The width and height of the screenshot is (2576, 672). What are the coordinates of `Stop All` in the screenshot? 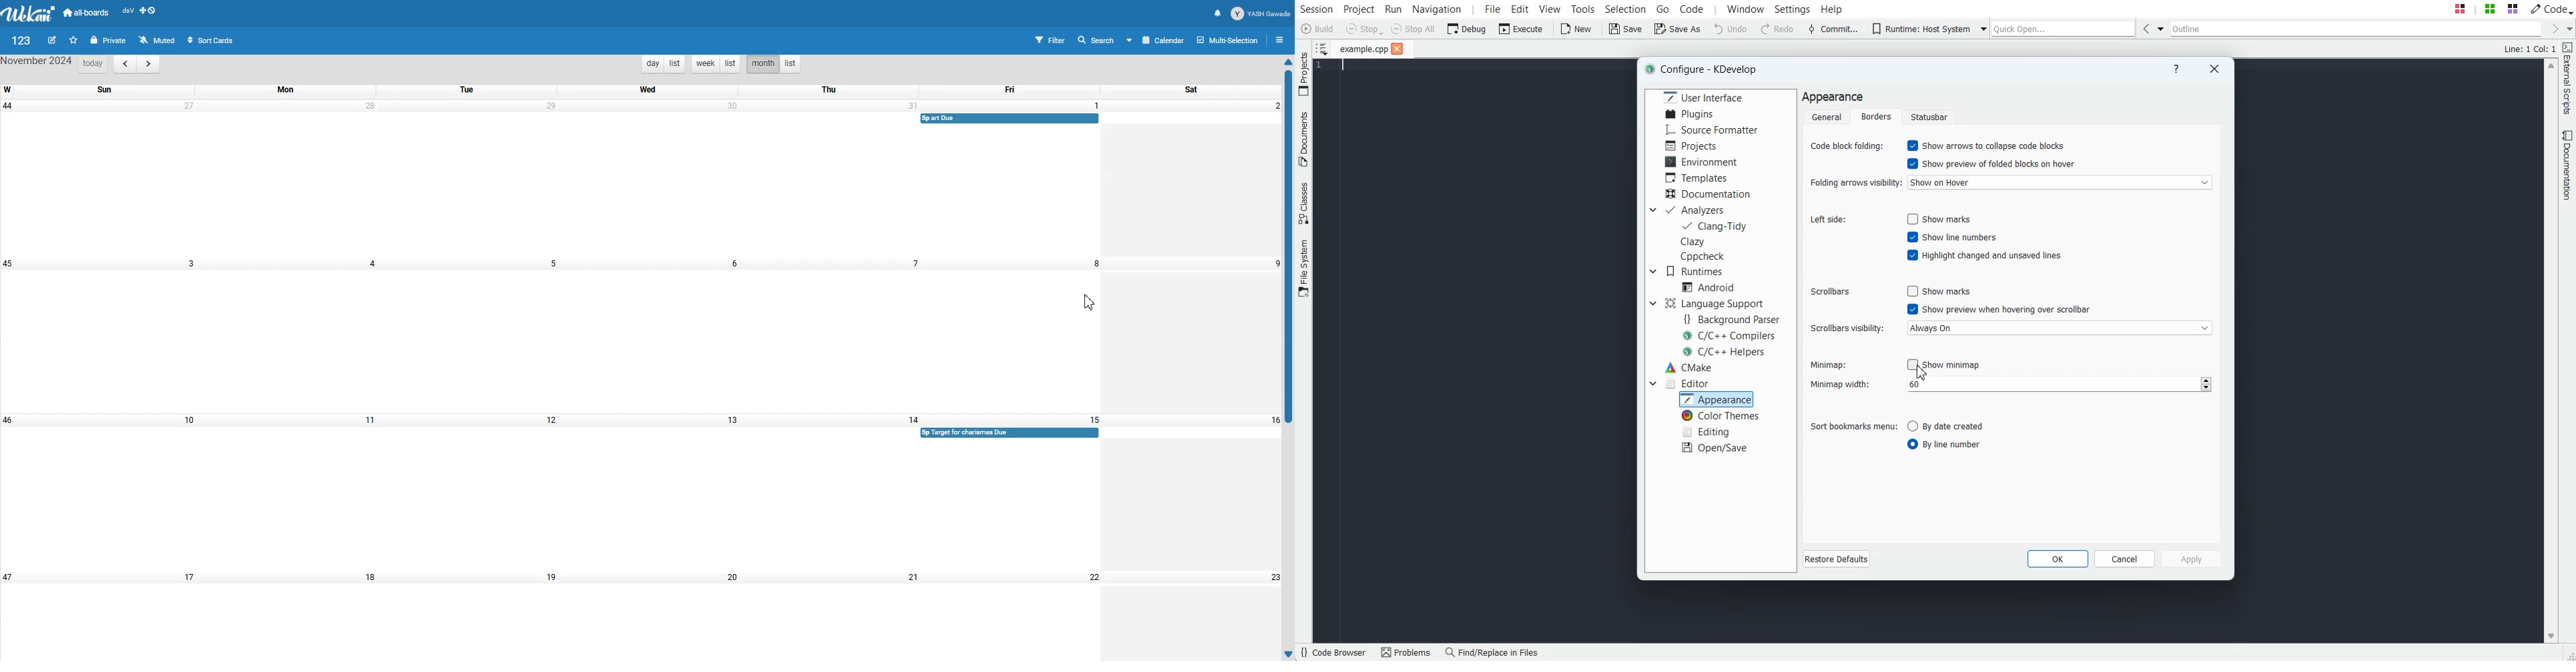 It's located at (1412, 29).